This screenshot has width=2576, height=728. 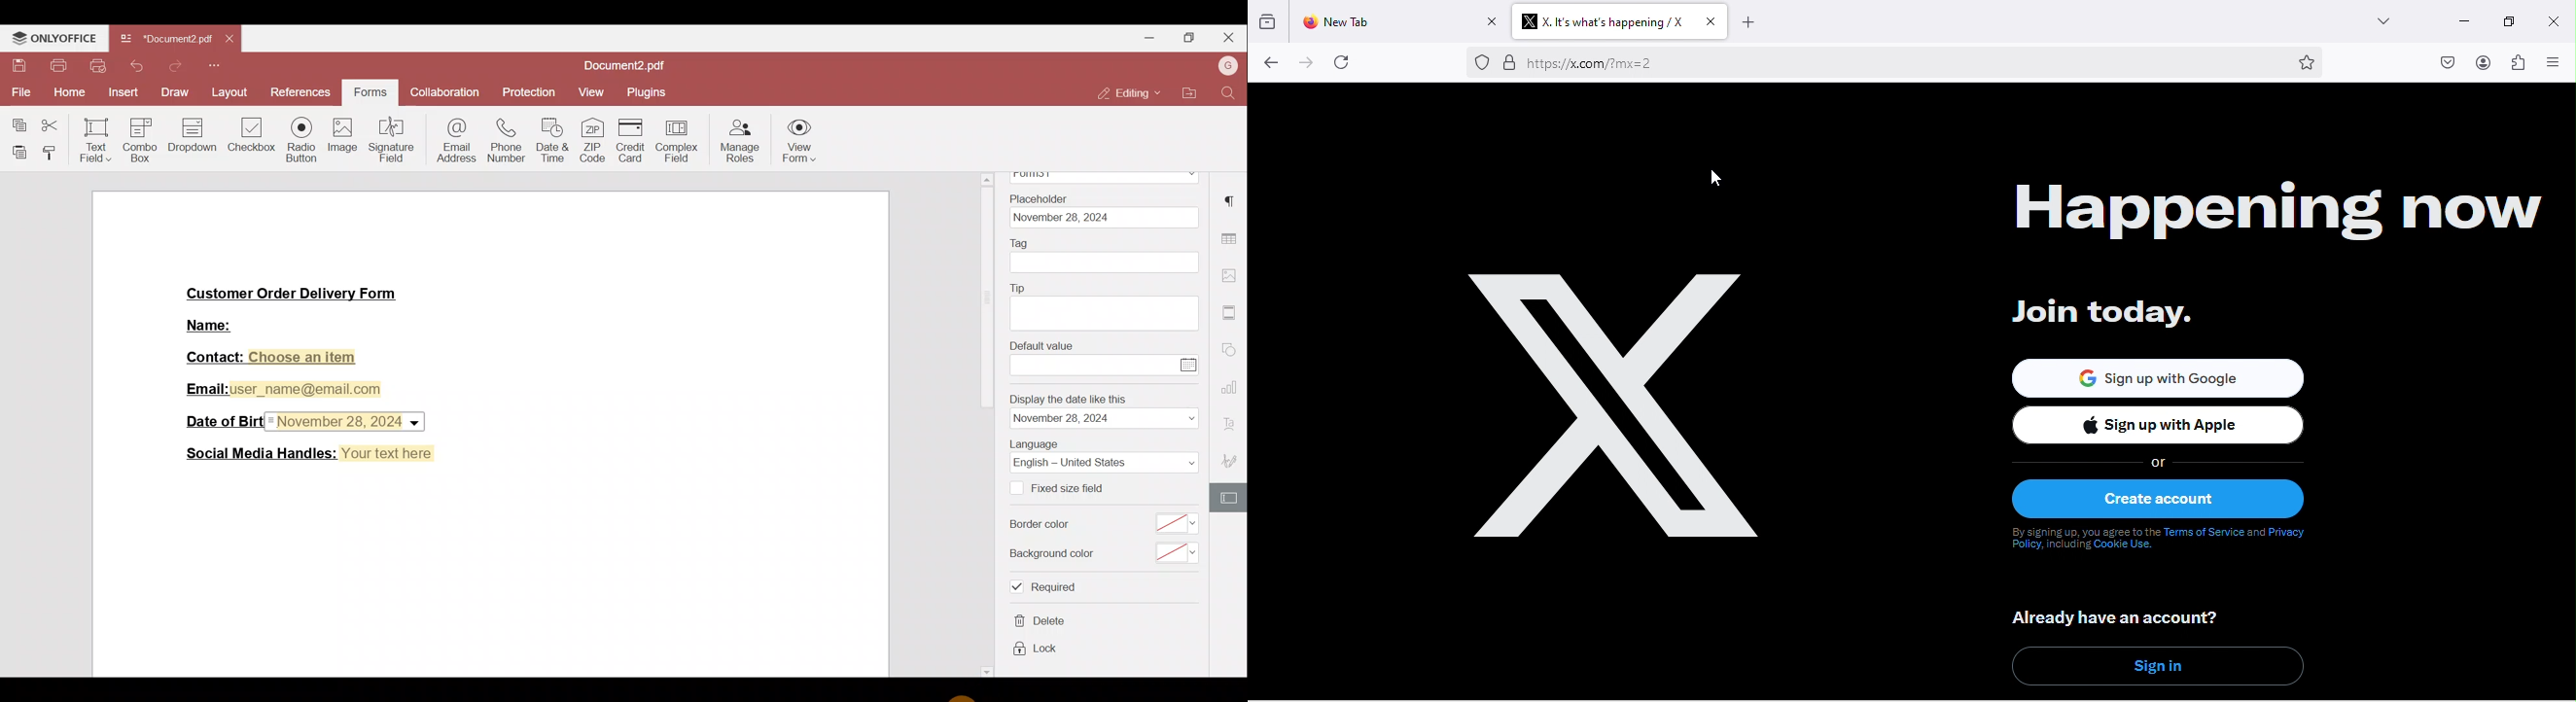 I want to click on Home, so click(x=66, y=94).